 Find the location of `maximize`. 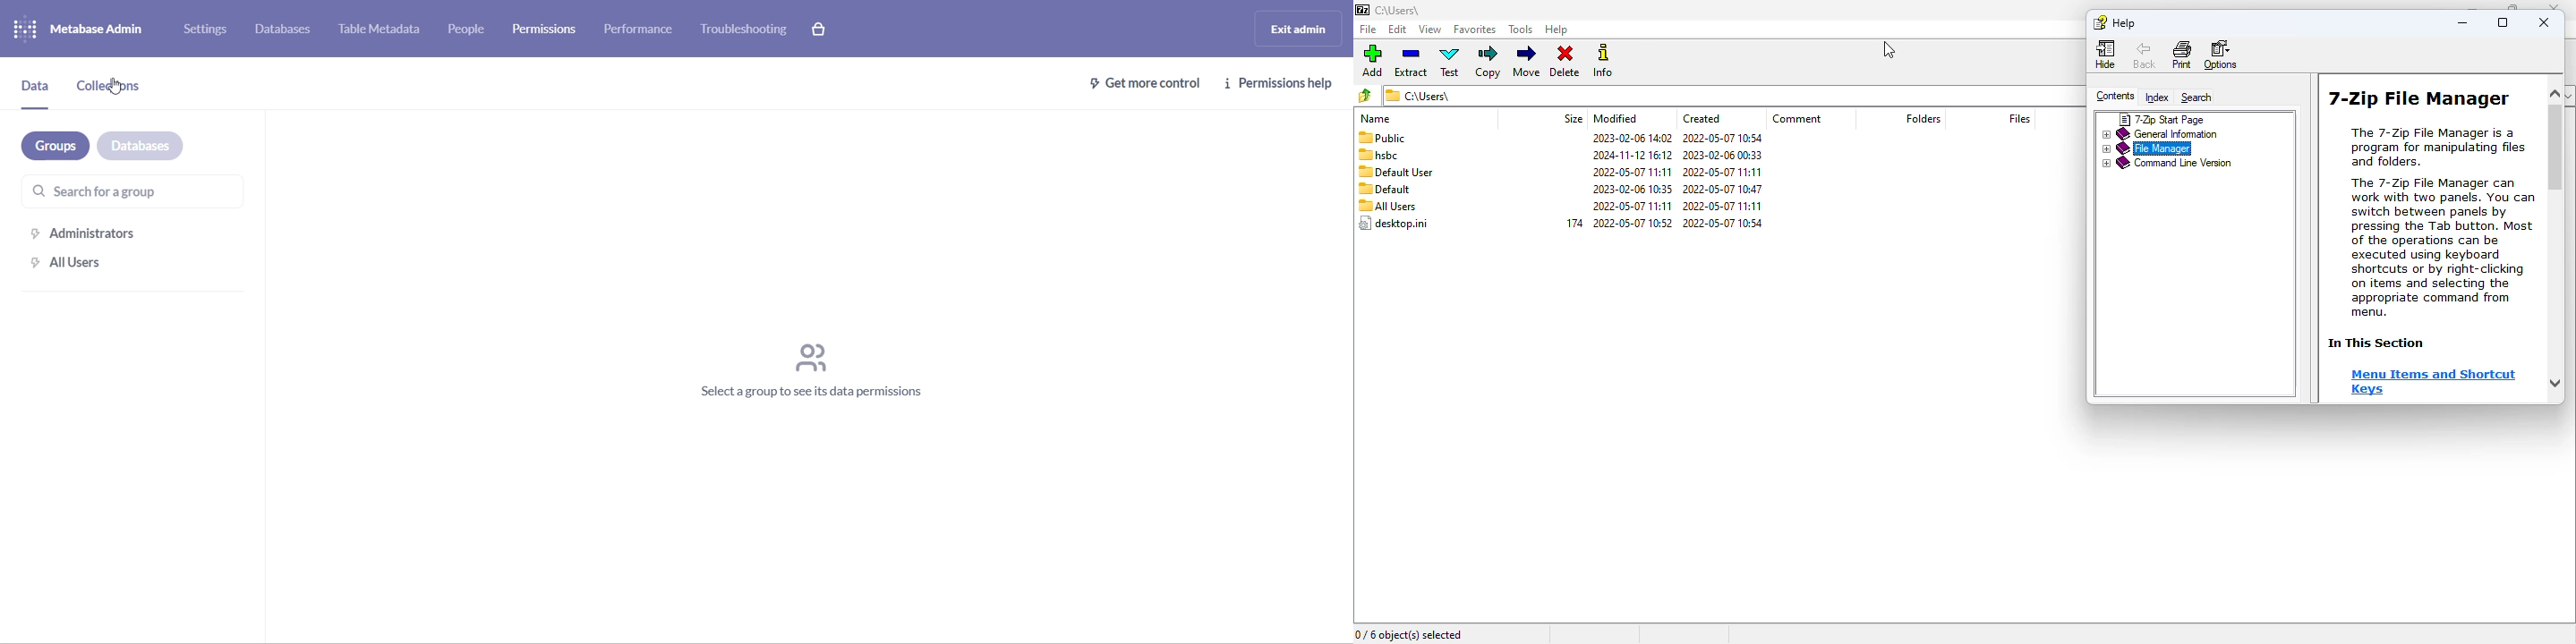

maximize is located at coordinates (2503, 22).